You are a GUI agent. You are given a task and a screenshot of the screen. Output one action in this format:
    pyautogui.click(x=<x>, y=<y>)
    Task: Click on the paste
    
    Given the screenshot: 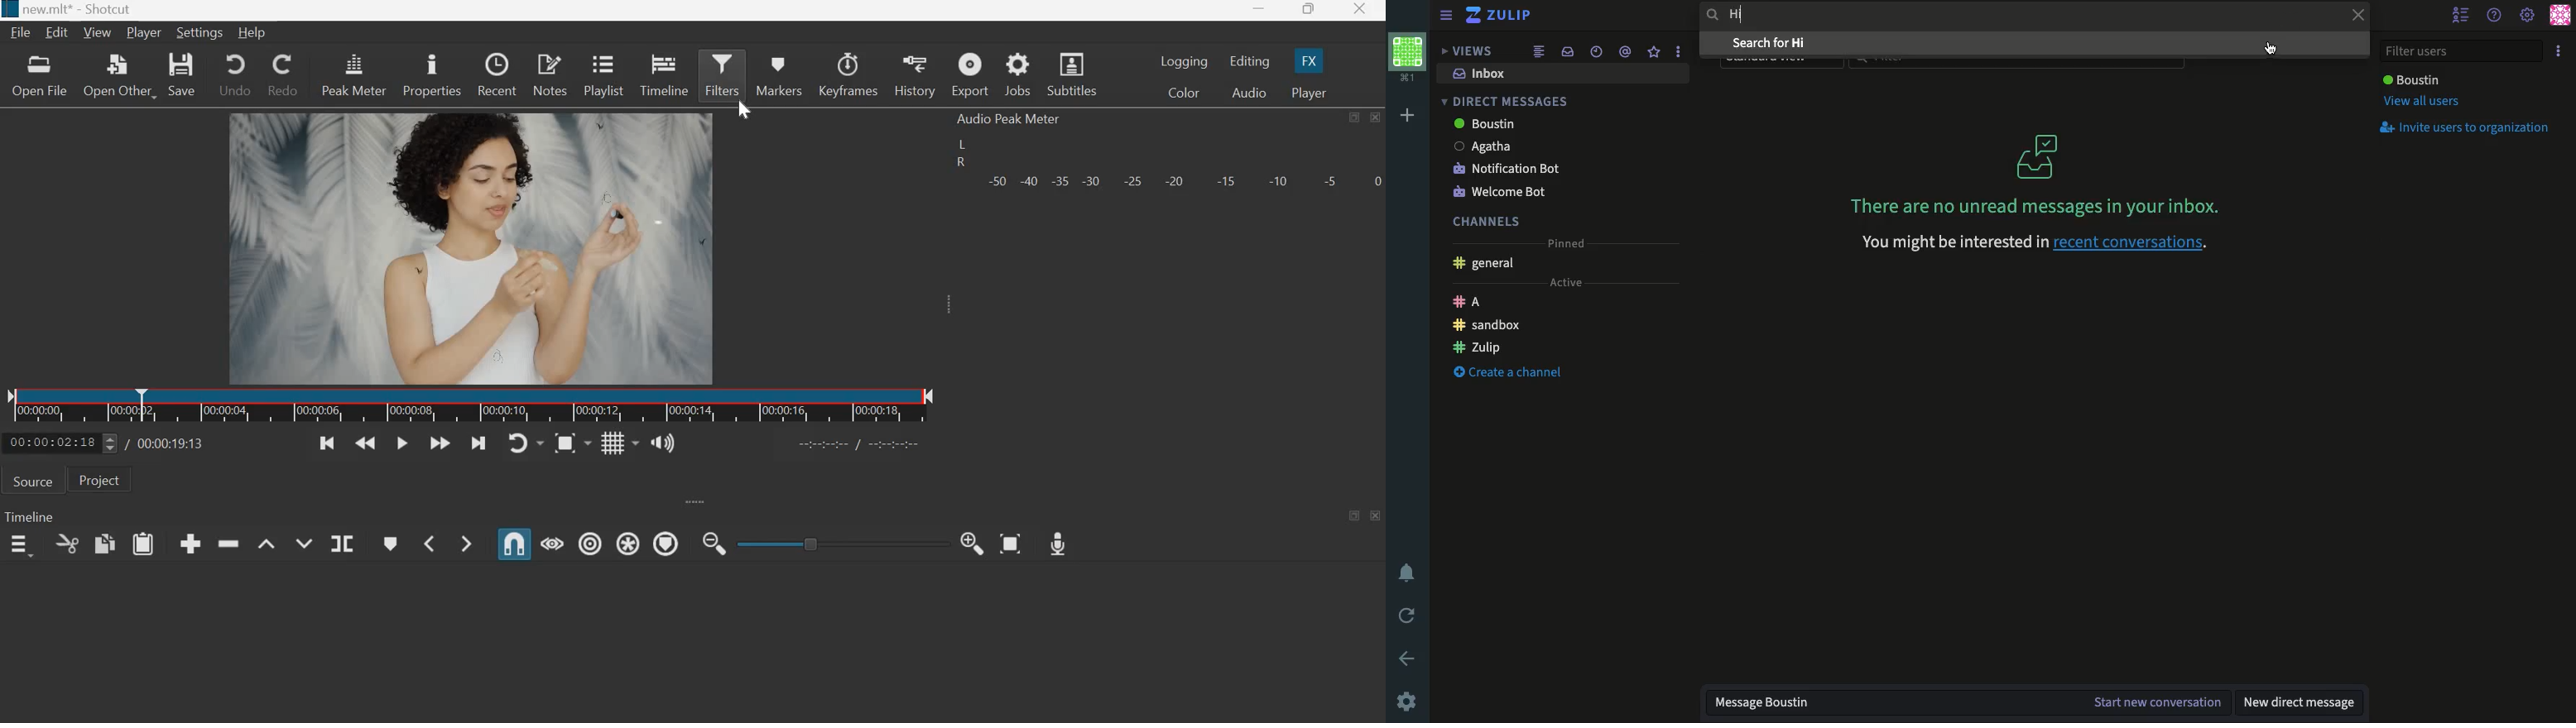 What is the action you would take?
    pyautogui.click(x=143, y=543)
    